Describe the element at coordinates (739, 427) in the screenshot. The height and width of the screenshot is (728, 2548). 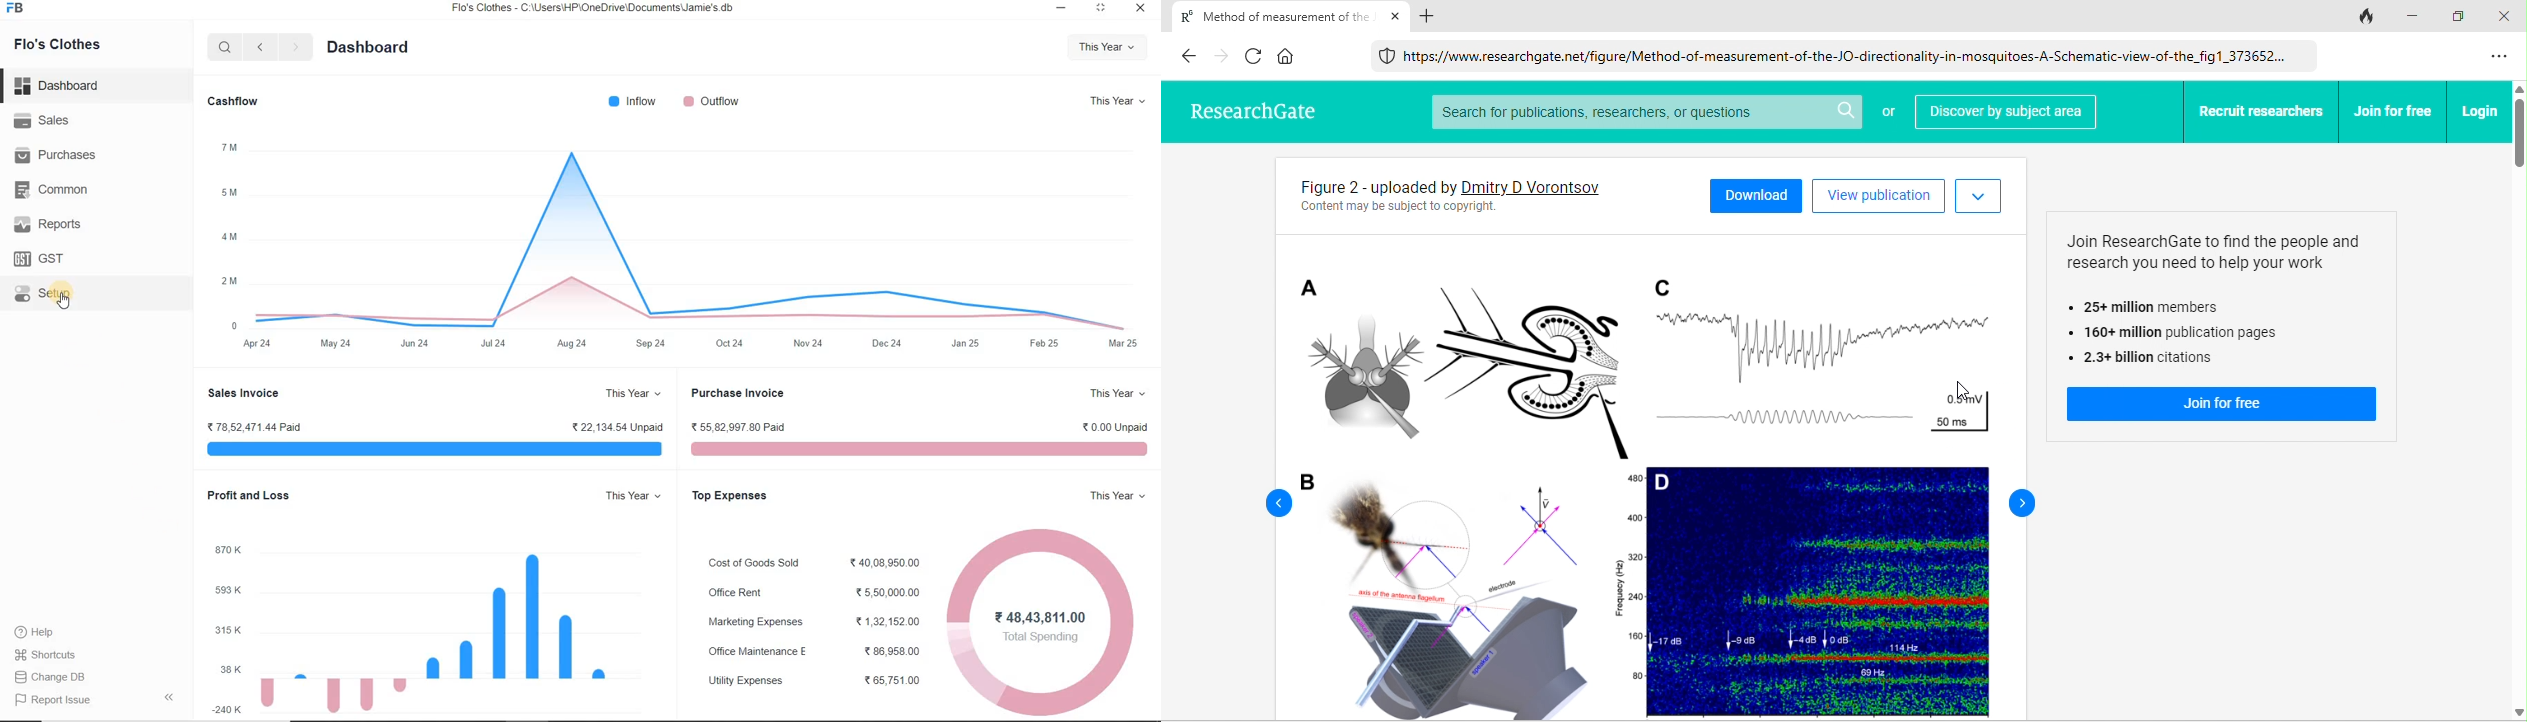
I see `% 55,82,997 80 Paid` at that location.